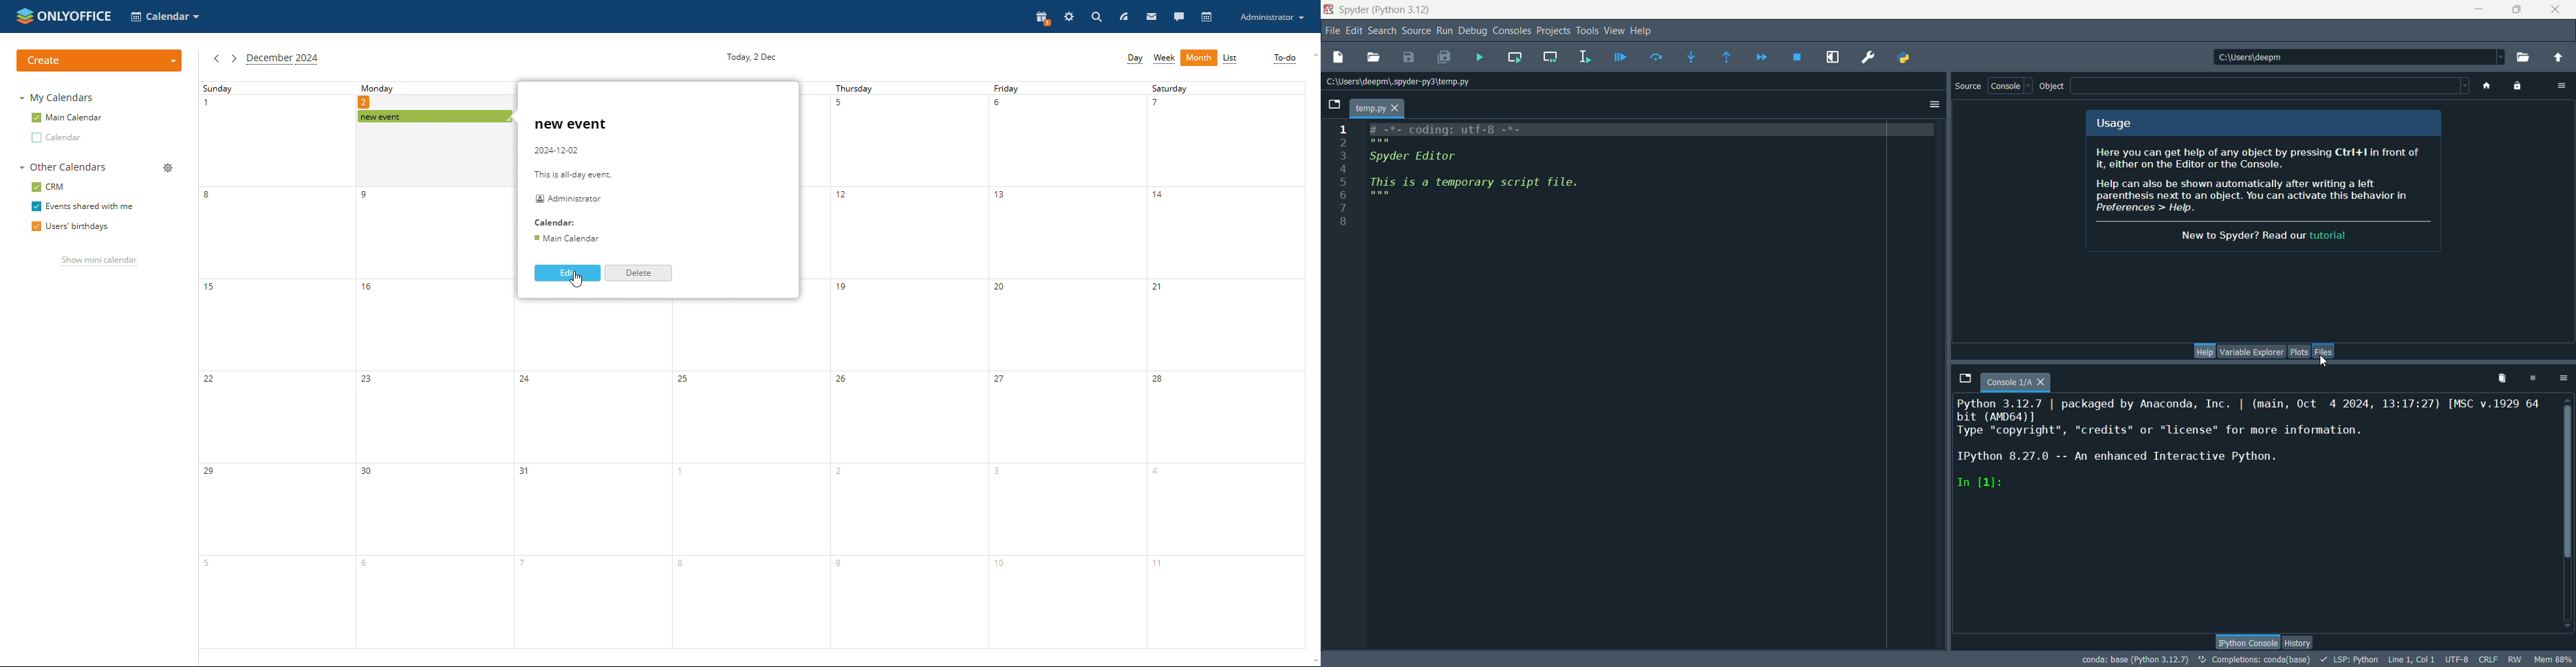  What do you see at coordinates (1355, 31) in the screenshot?
I see `edit` at bounding box center [1355, 31].